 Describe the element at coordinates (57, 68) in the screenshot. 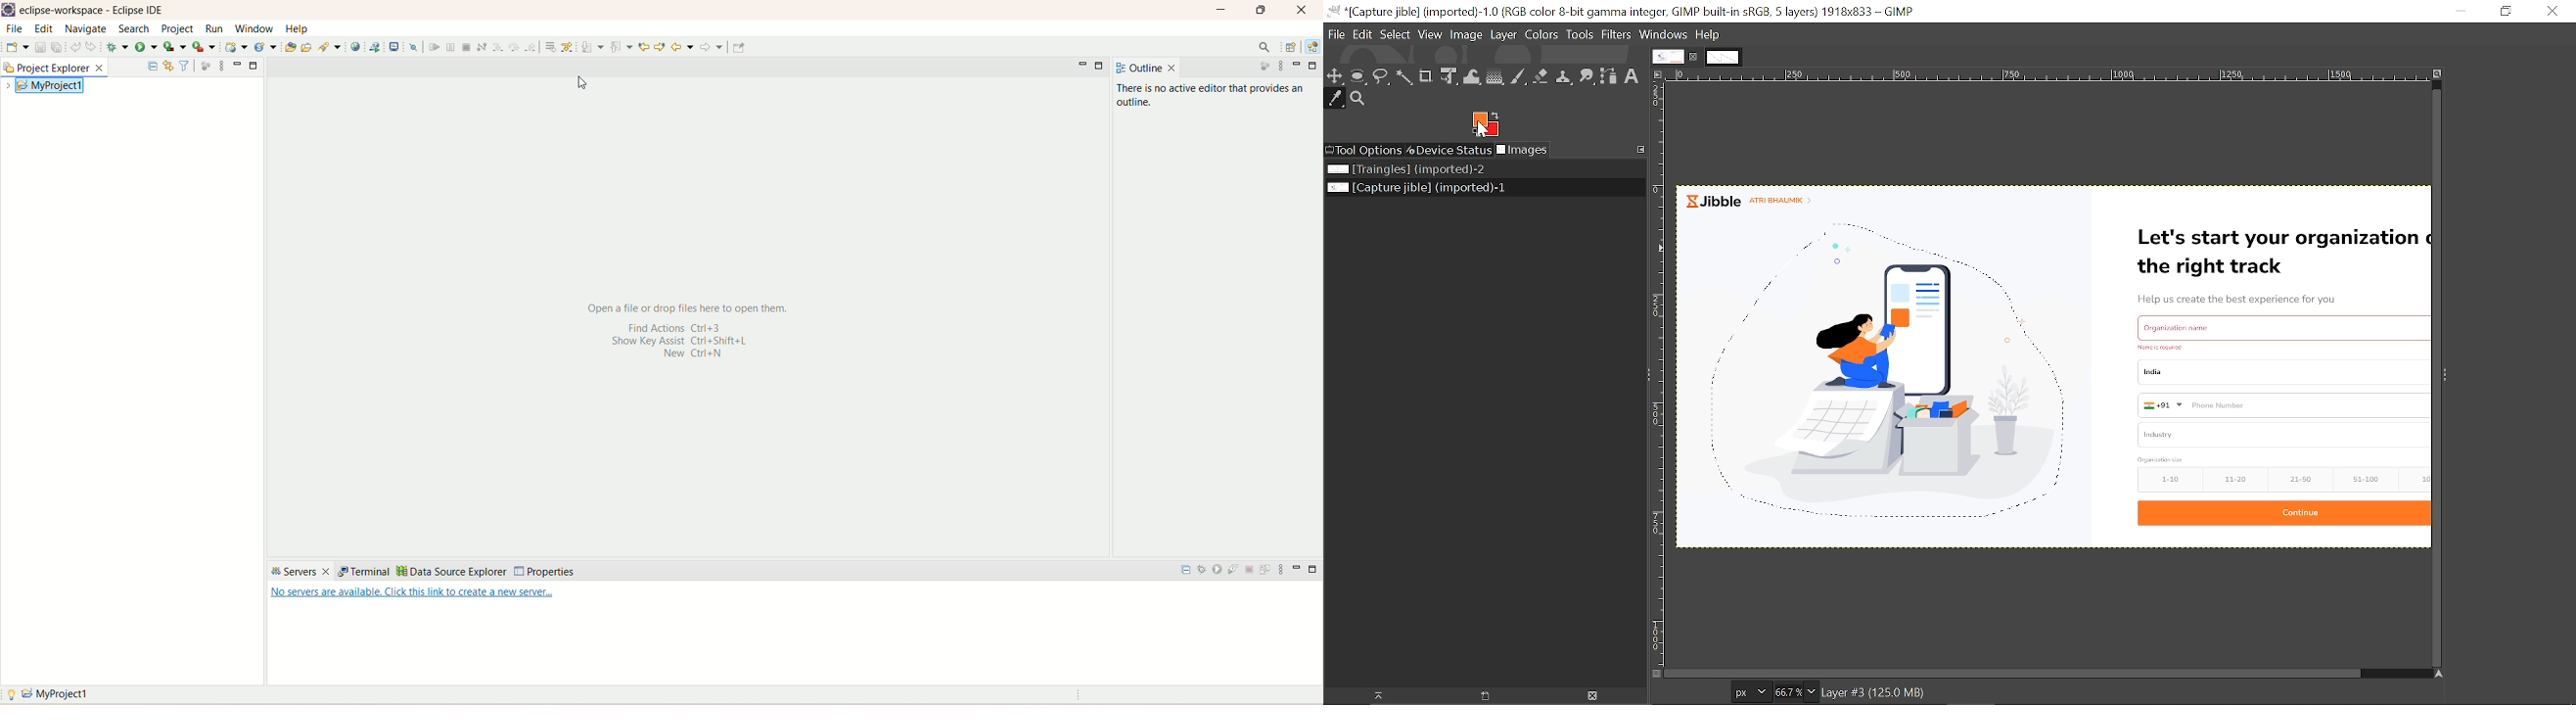

I see `project explorer` at that location.